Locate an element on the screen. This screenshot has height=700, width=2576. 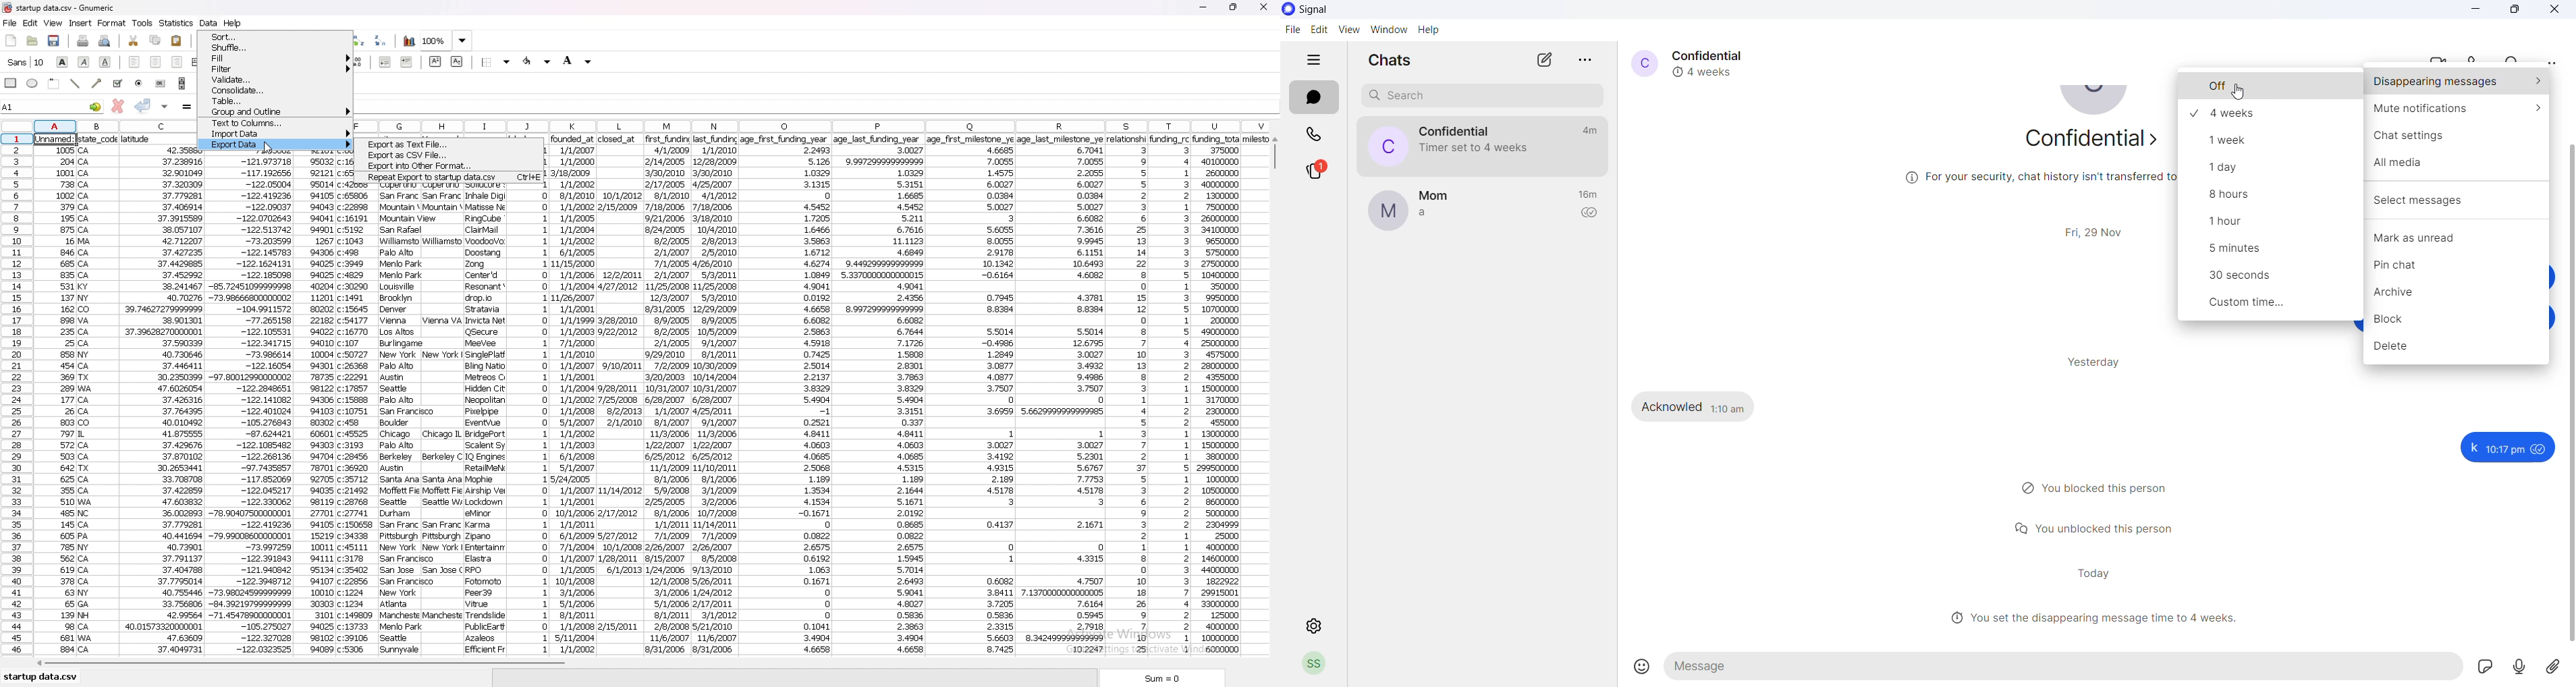
cut is located at coordinates (134, 41).